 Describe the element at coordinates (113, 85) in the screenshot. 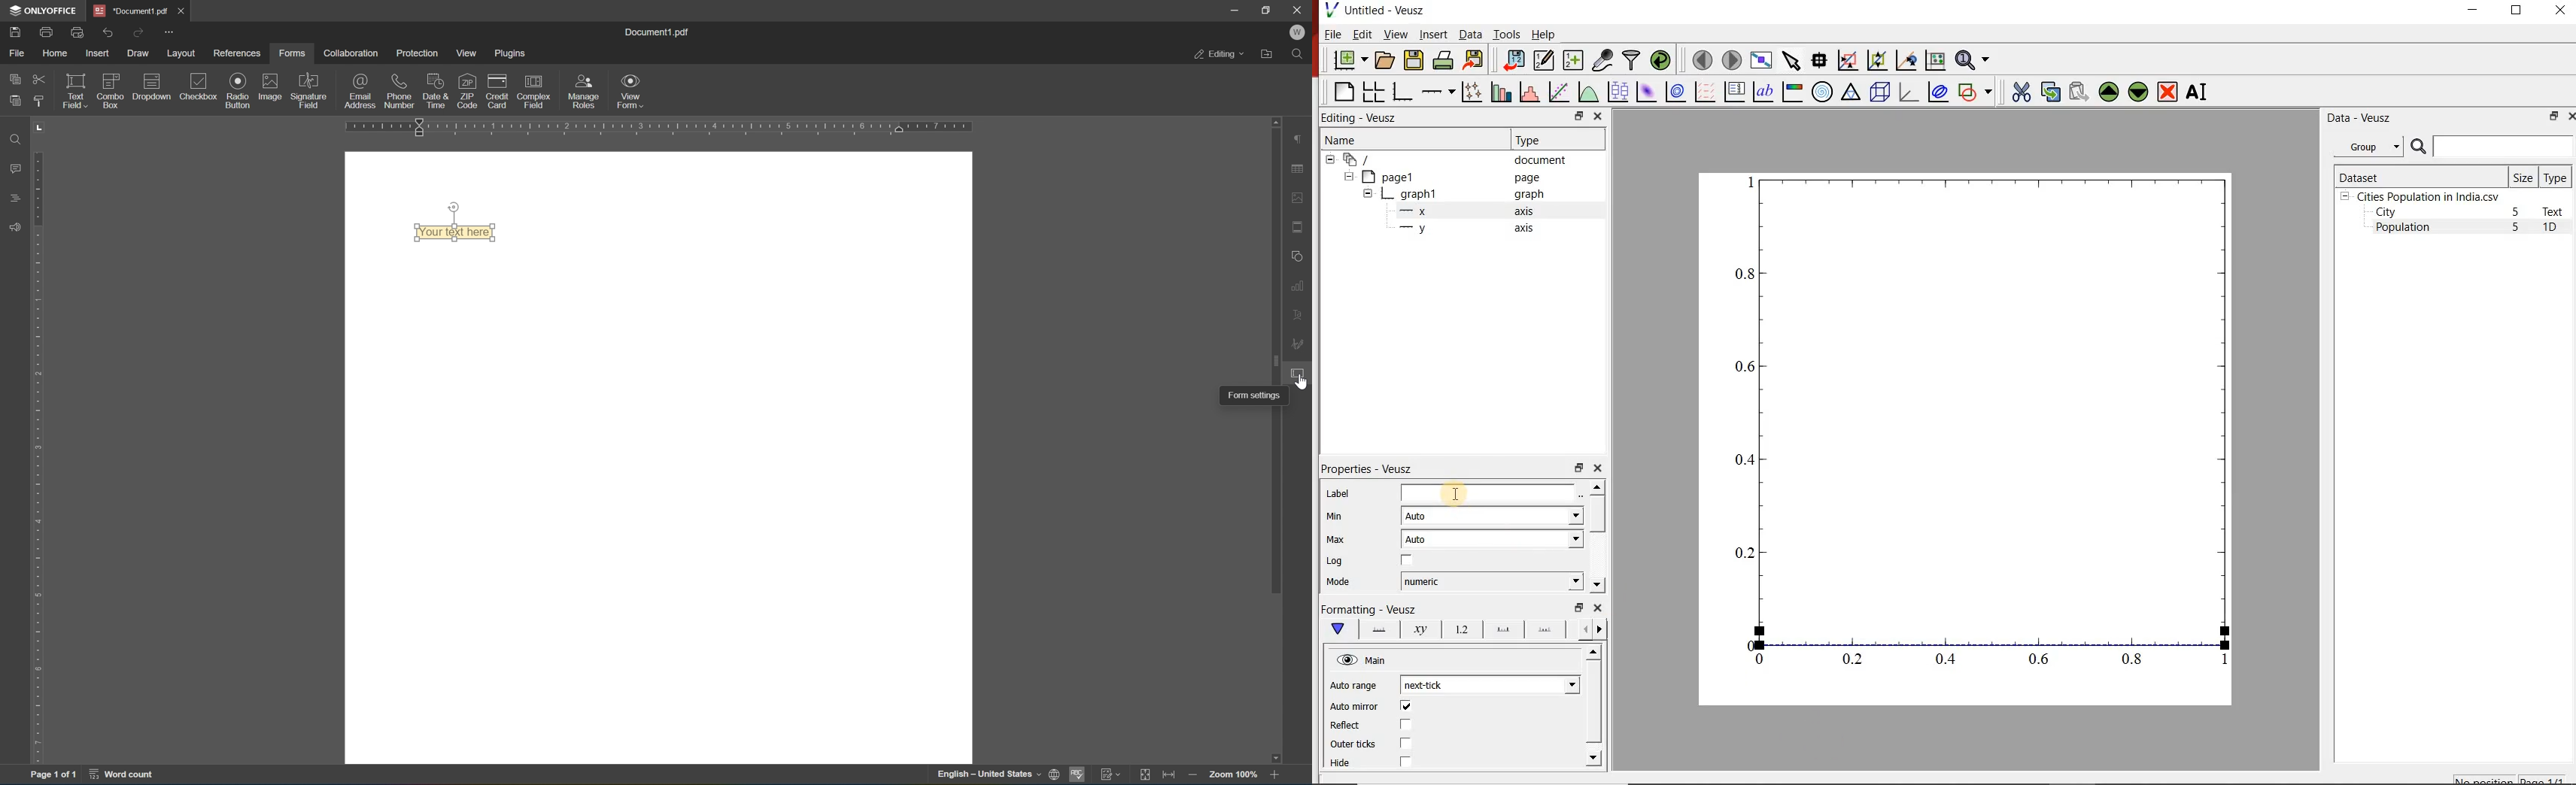

I see `combo box` at that location.